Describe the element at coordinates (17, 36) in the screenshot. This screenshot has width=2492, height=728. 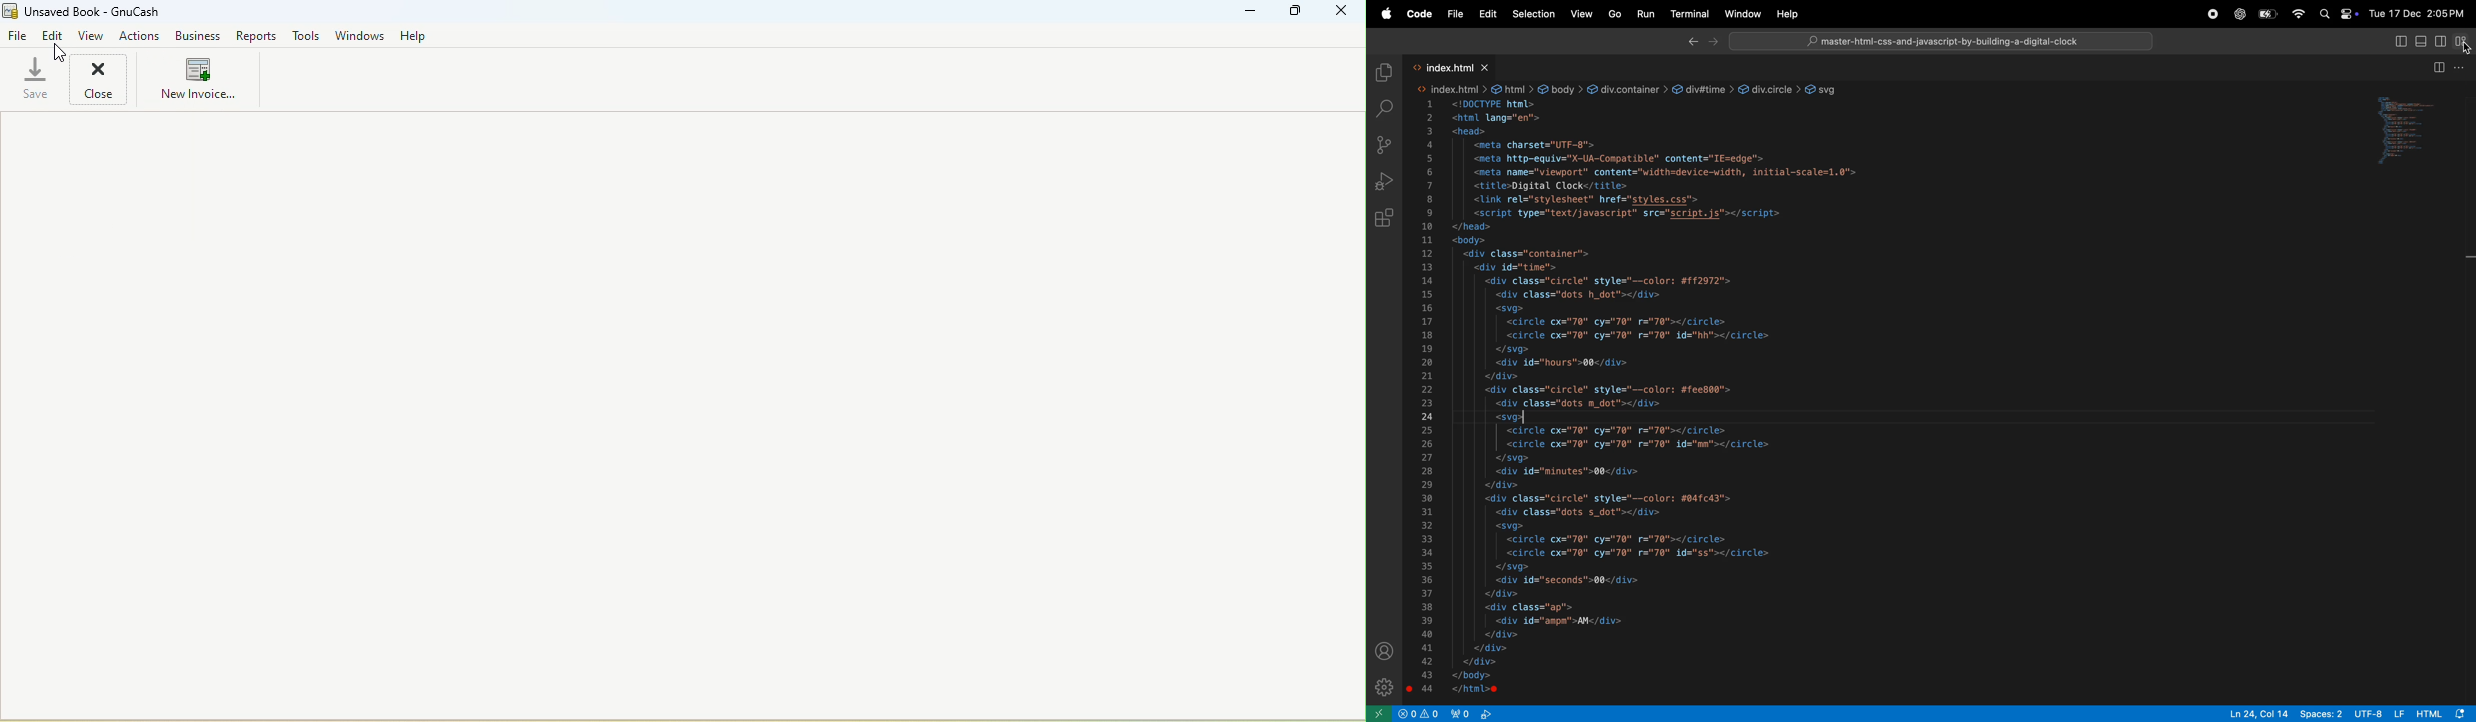
I see `File ` at that location.